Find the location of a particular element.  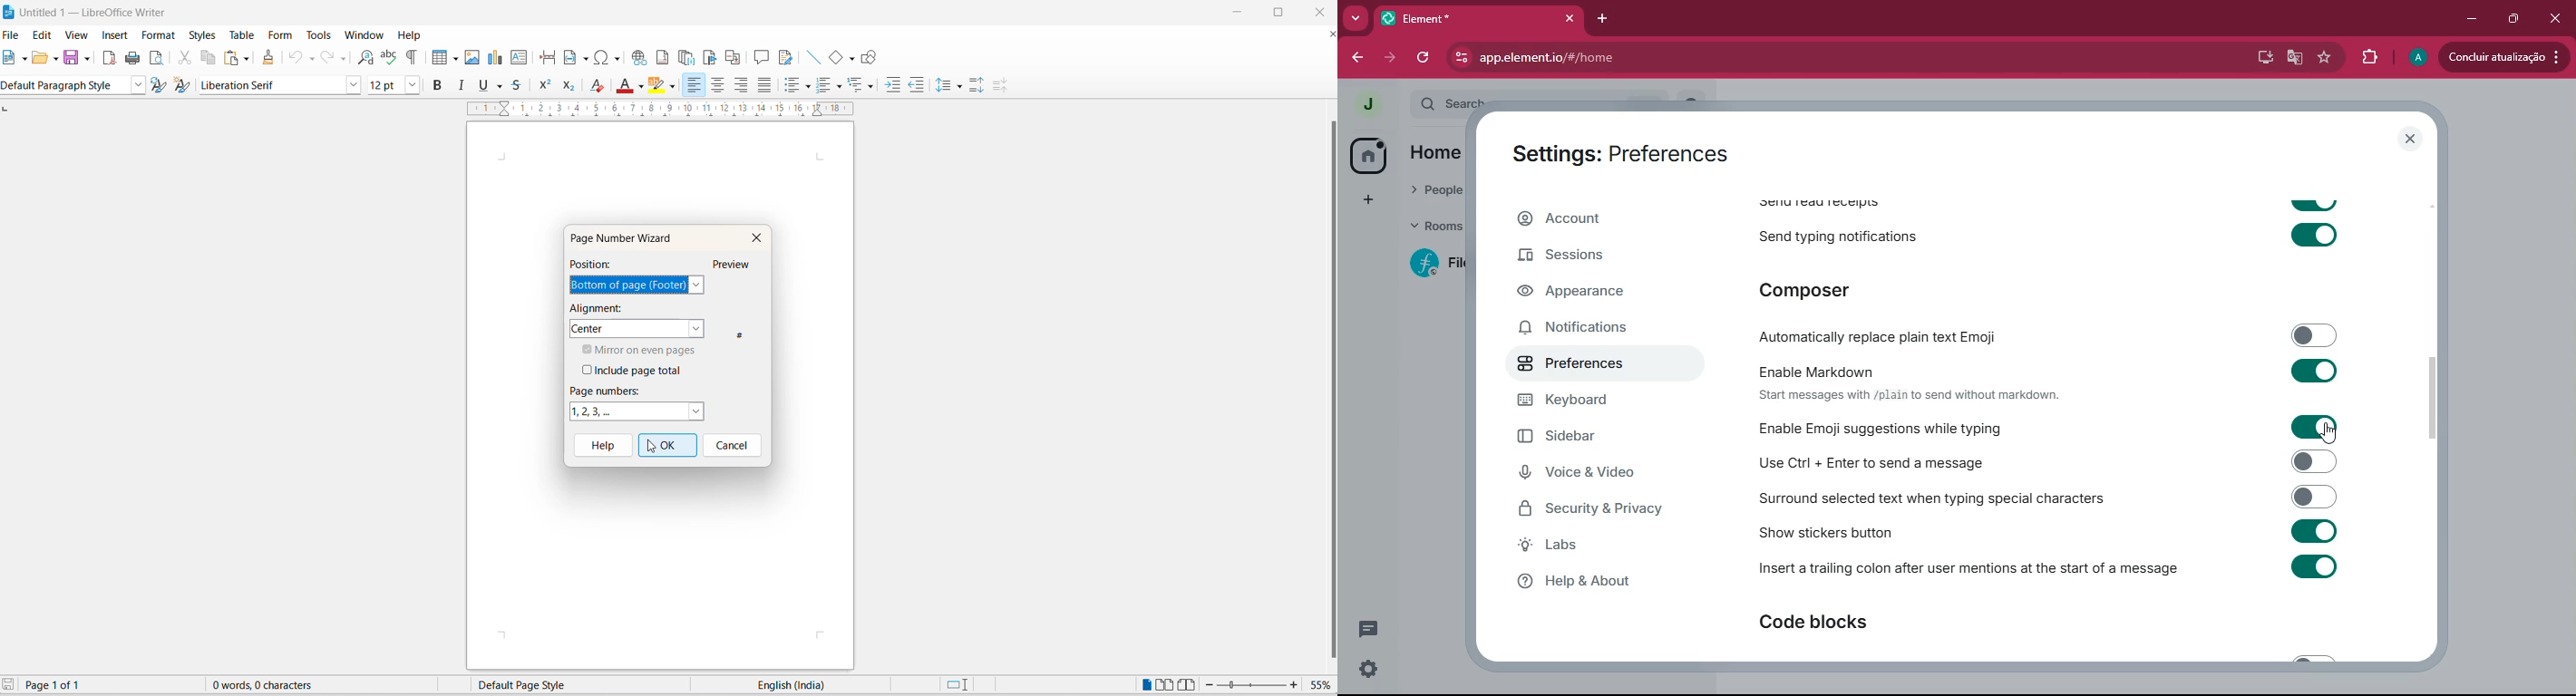

appearance is located at coordinates (1586, 293).